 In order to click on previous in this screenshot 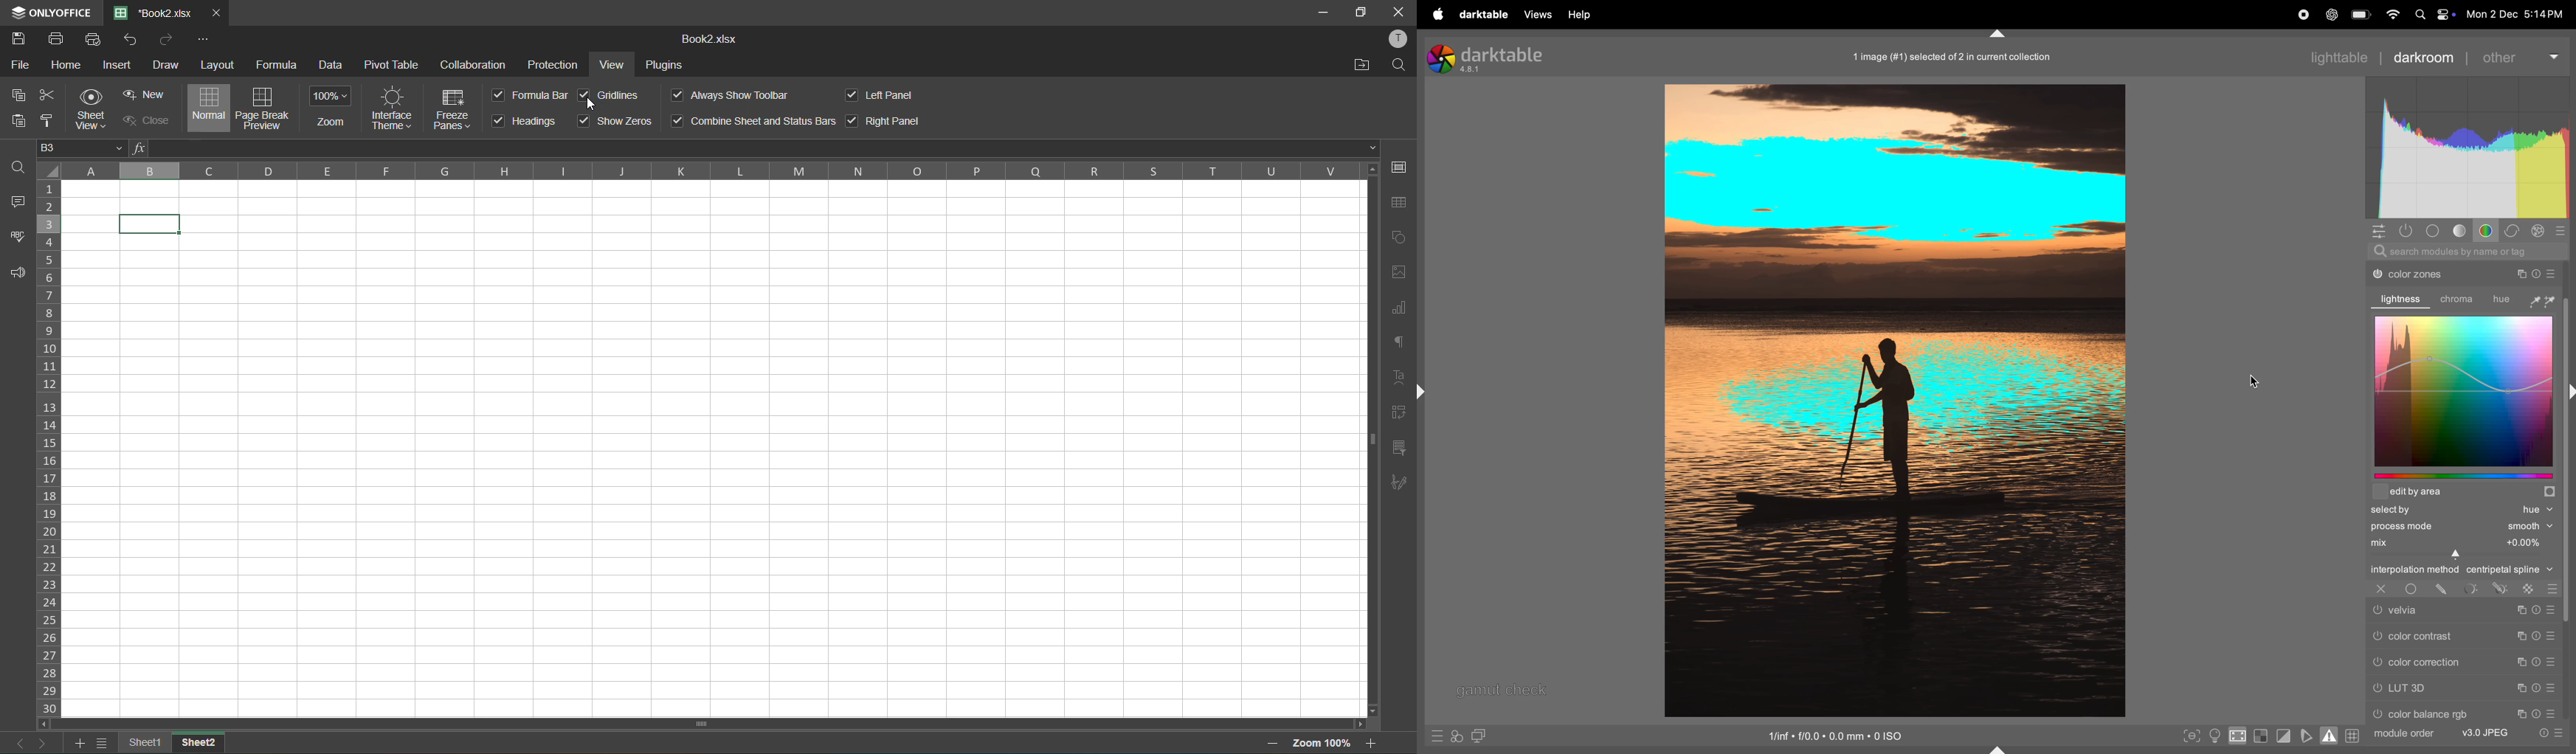, I will do `click(15, 743)`.